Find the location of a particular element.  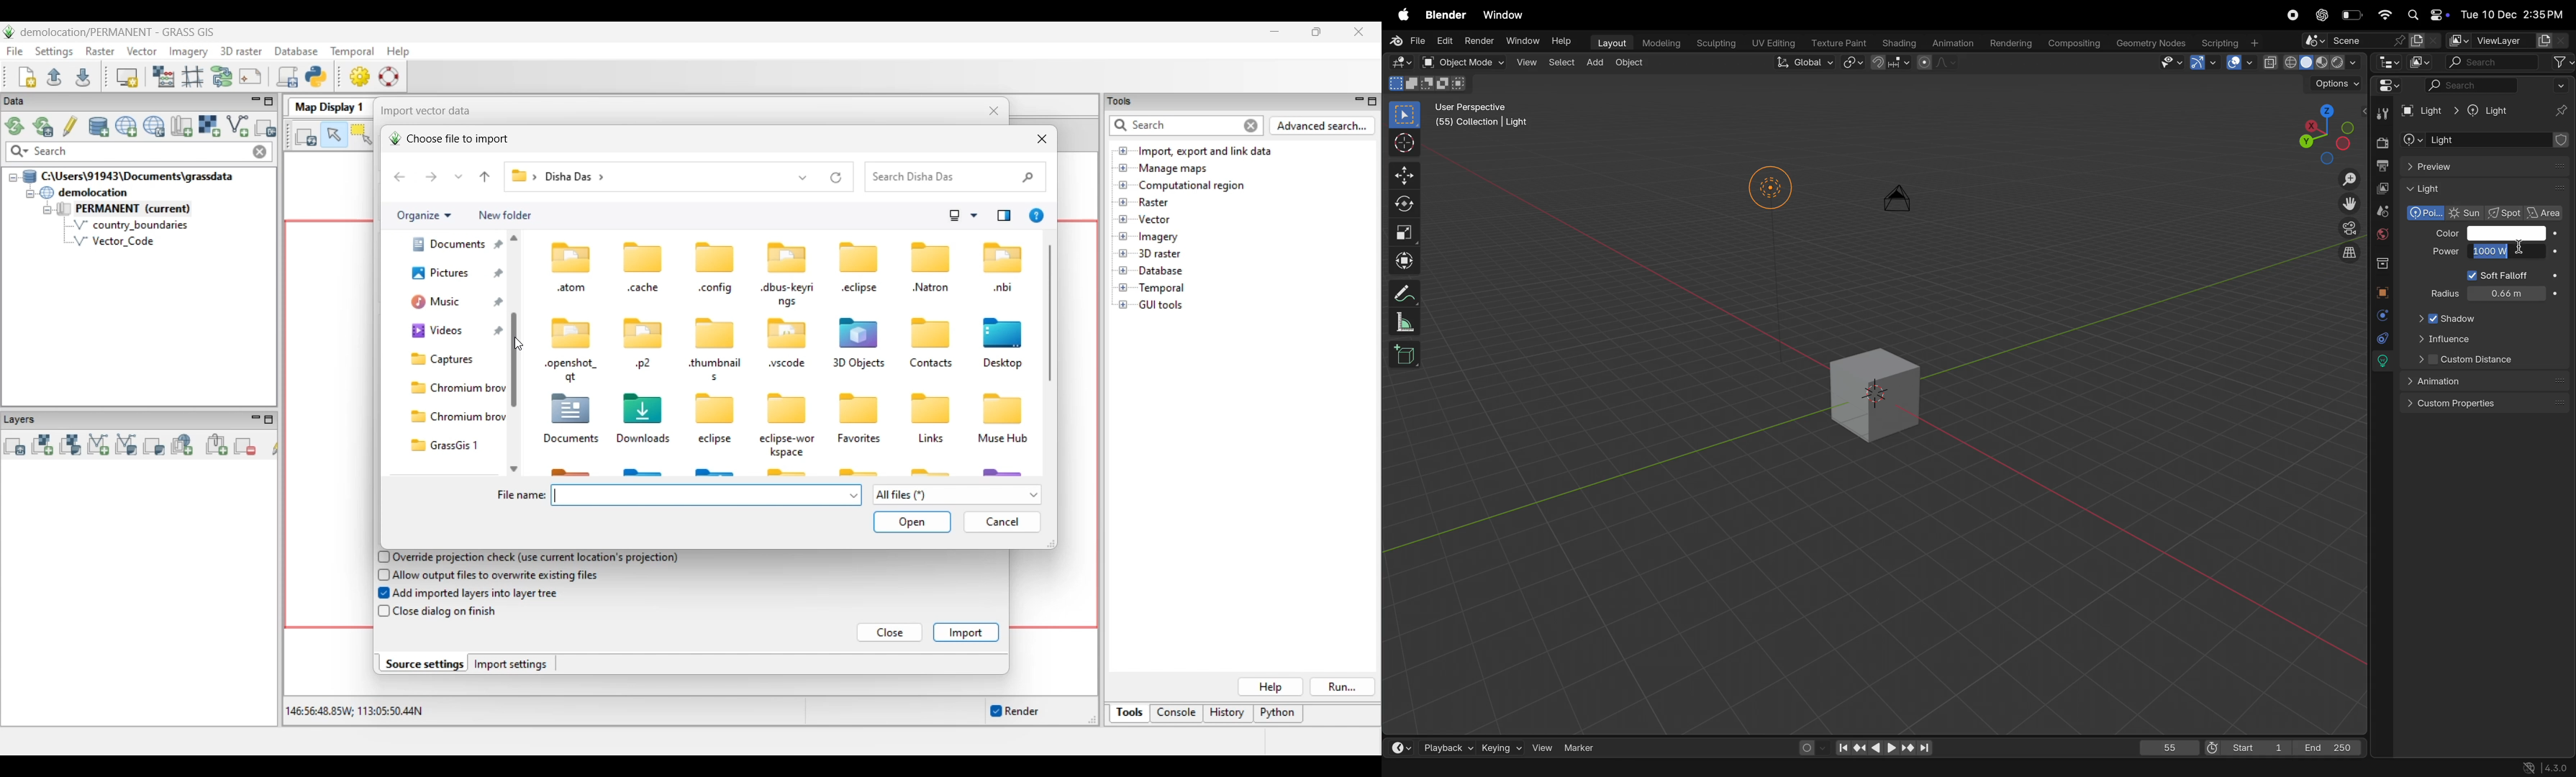

Color is located at coordinates (2444, 235).